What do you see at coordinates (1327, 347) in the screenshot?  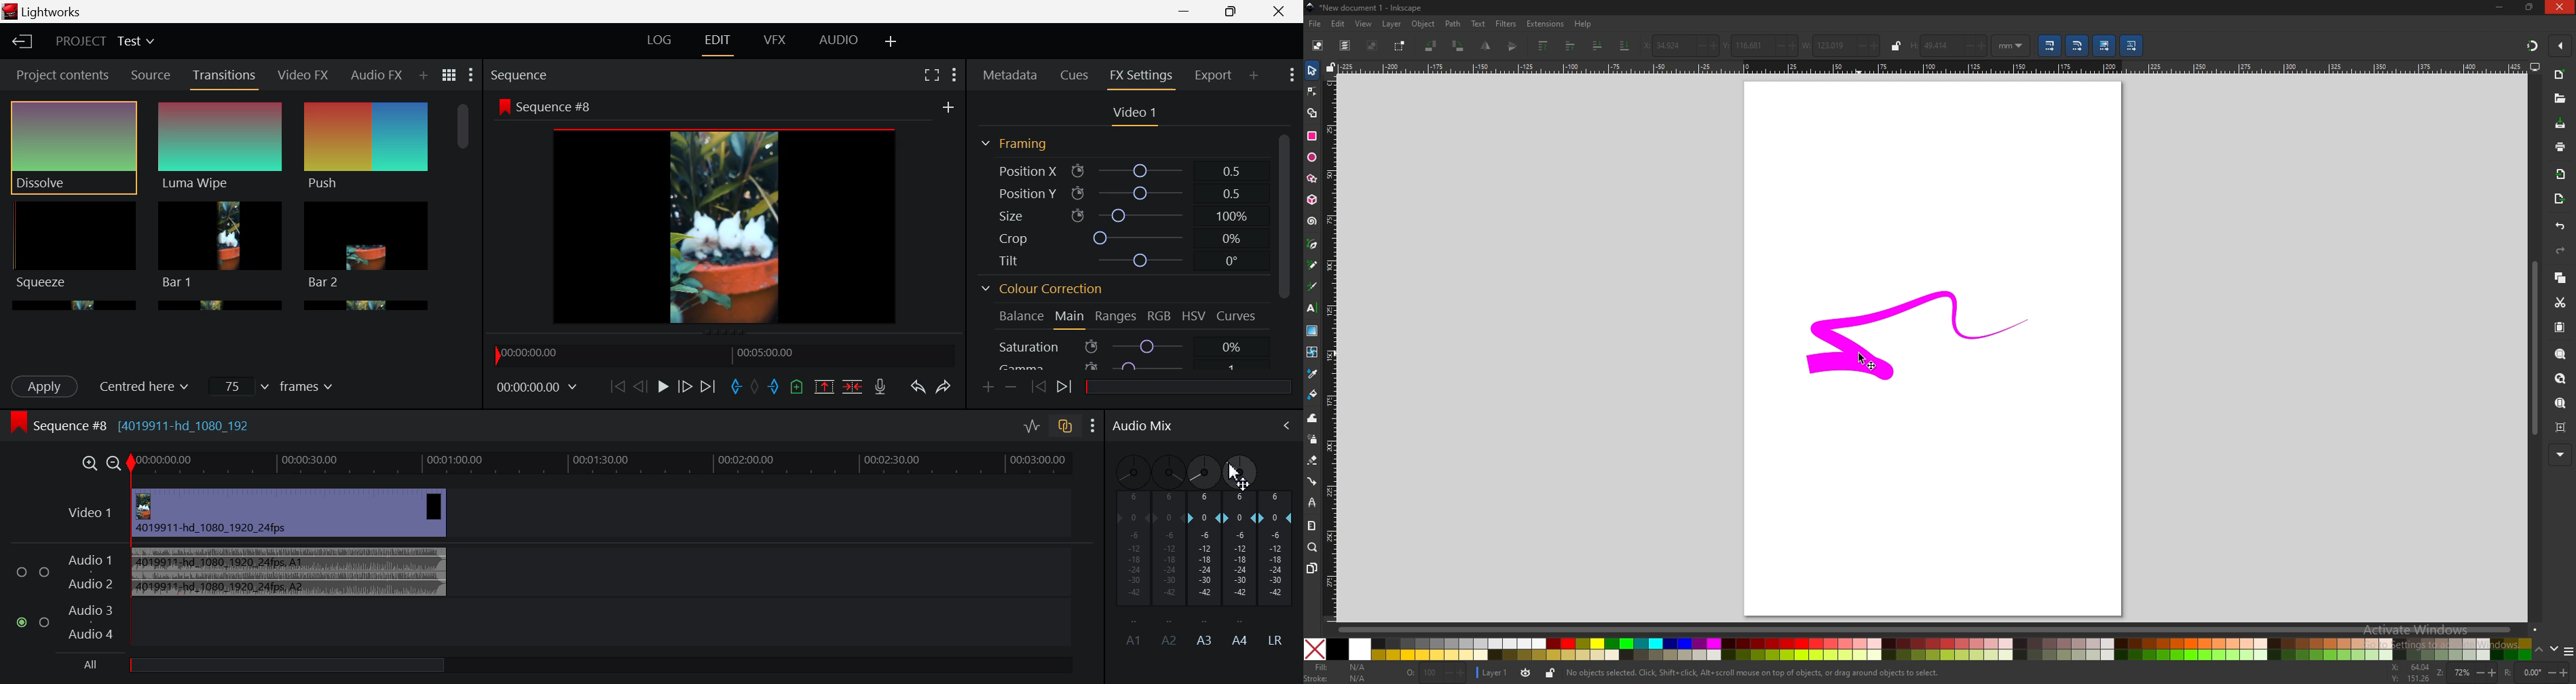 I see `vertical scale` at bounding box center [1327, 347].